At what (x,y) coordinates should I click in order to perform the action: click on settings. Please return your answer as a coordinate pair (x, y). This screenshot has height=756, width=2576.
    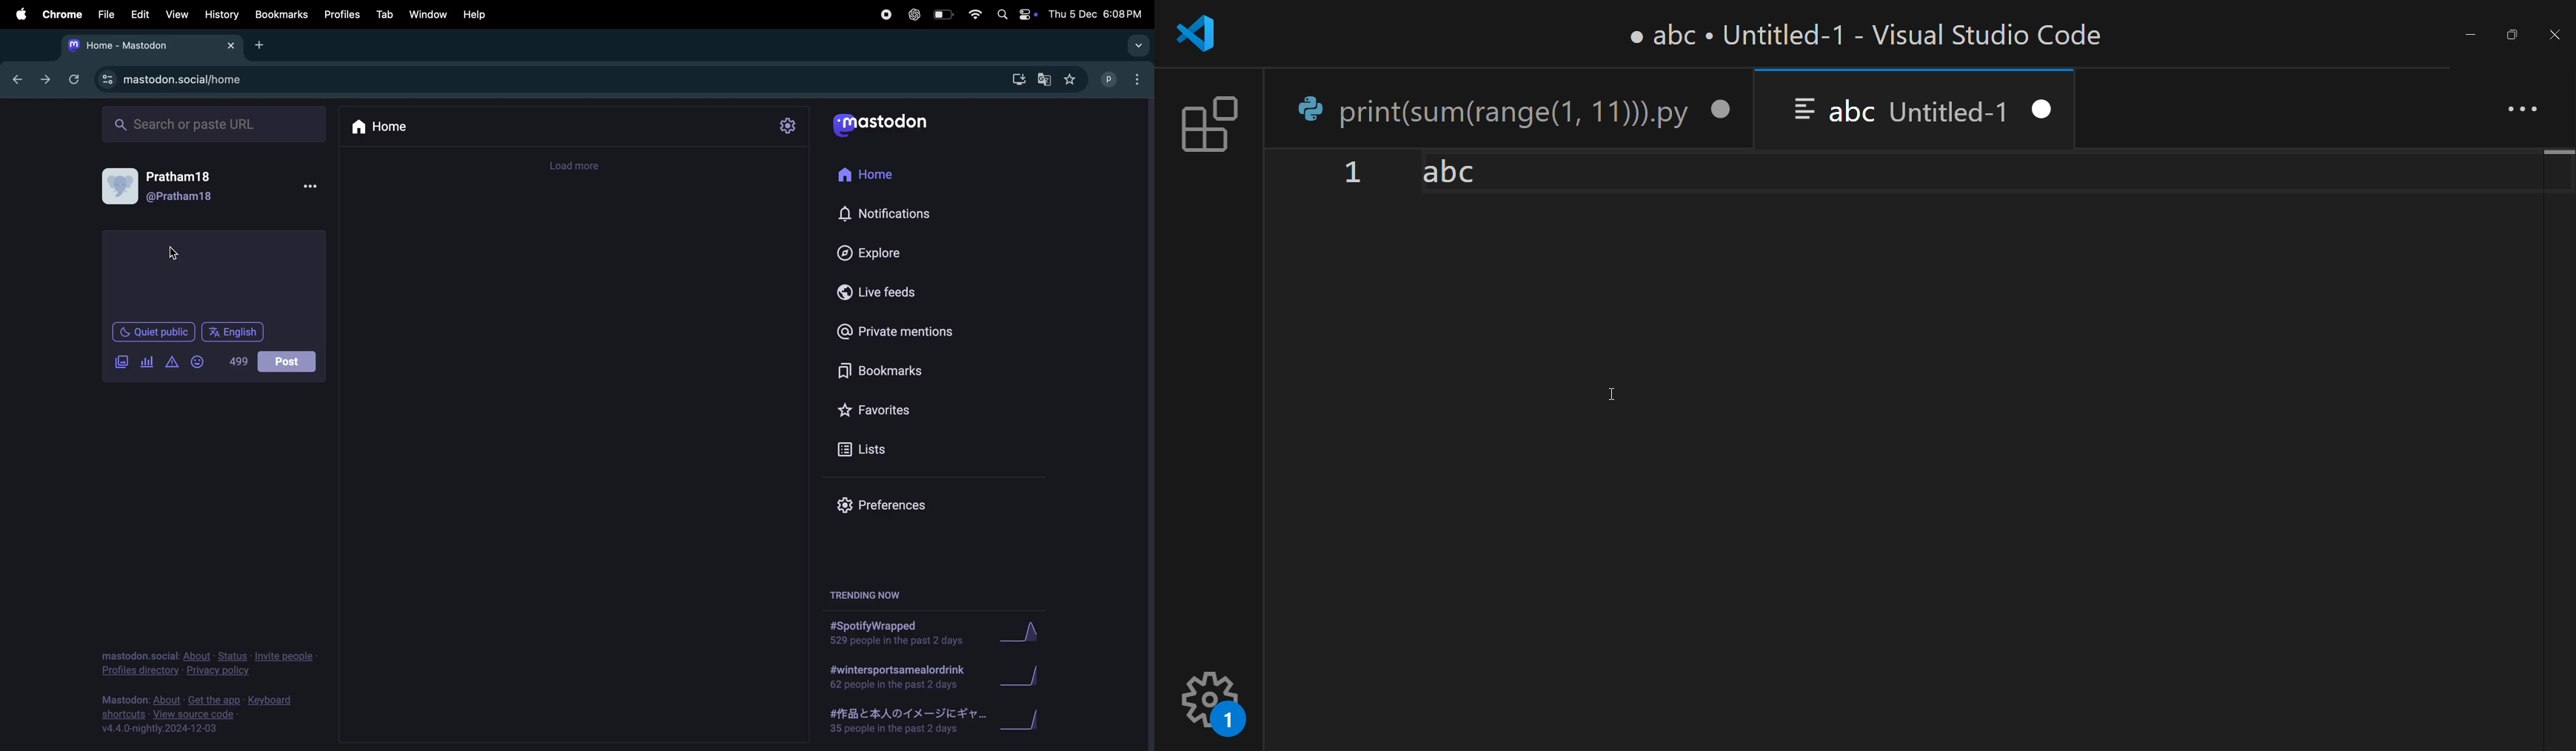
    Looking at the image, I should click on (787, 127).